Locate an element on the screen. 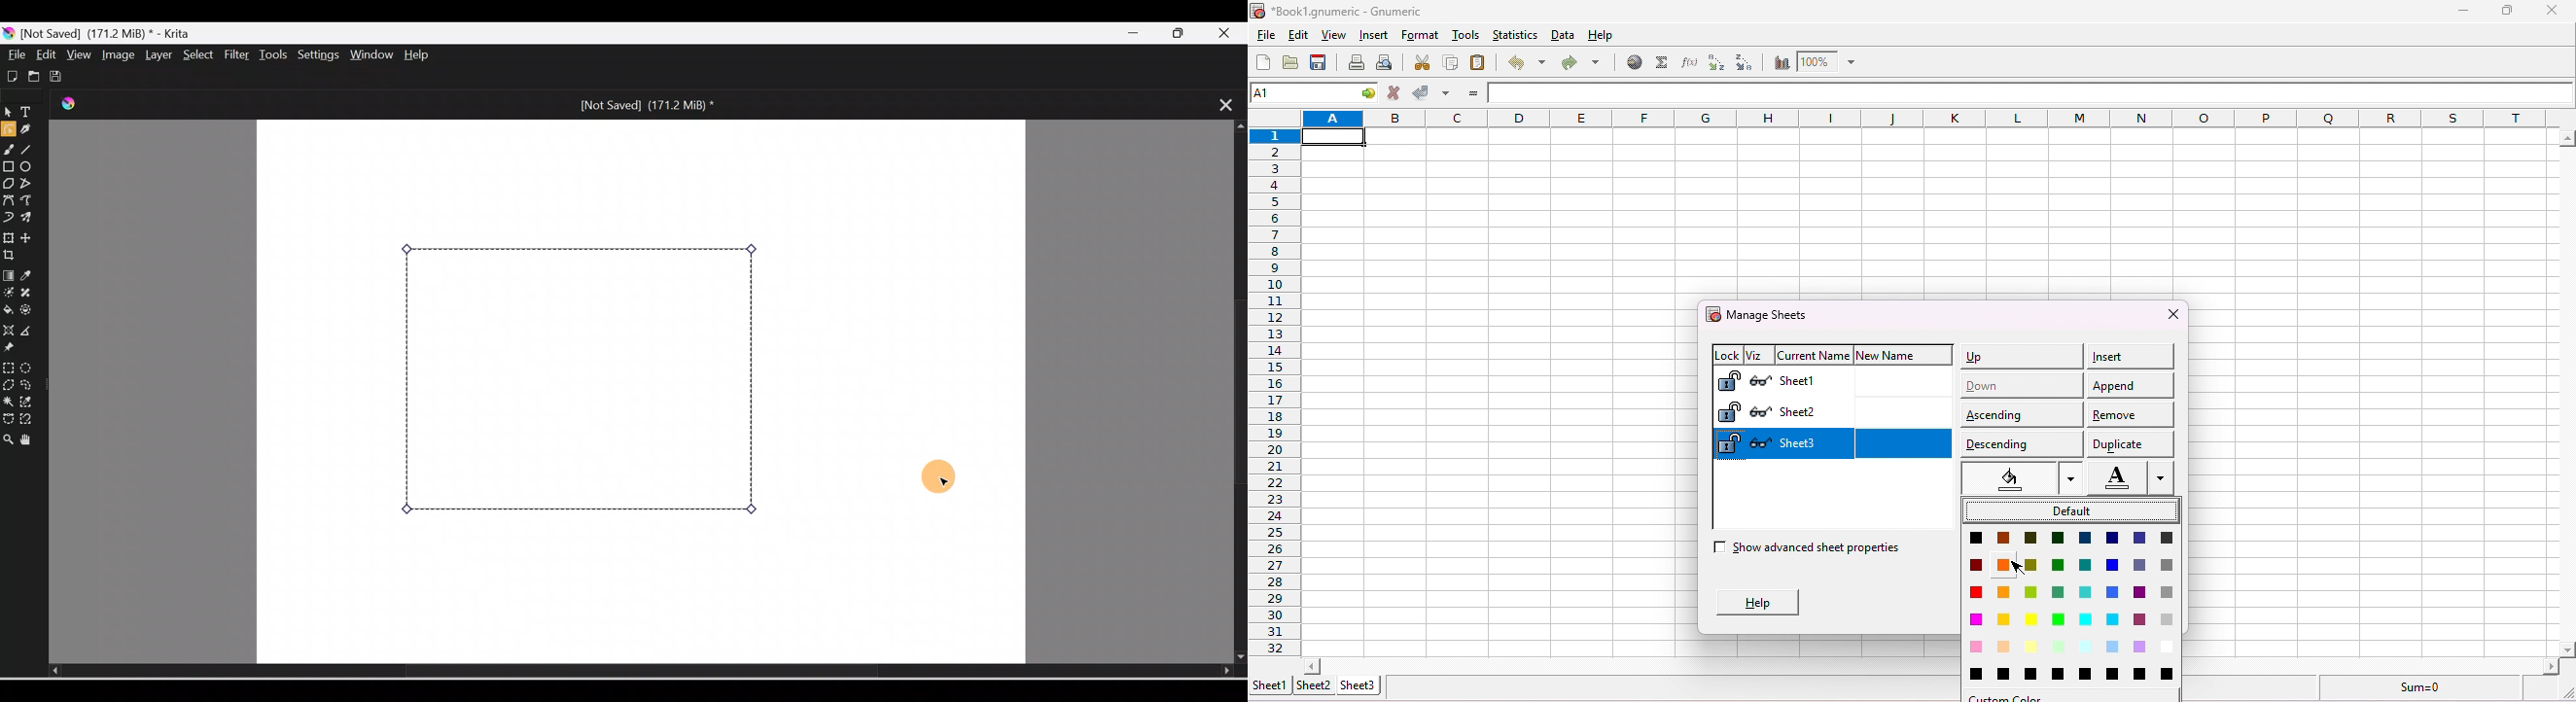 The height and width of the screenshot is (728, 2576). hyperlink is located at coordinates (1632, 63).